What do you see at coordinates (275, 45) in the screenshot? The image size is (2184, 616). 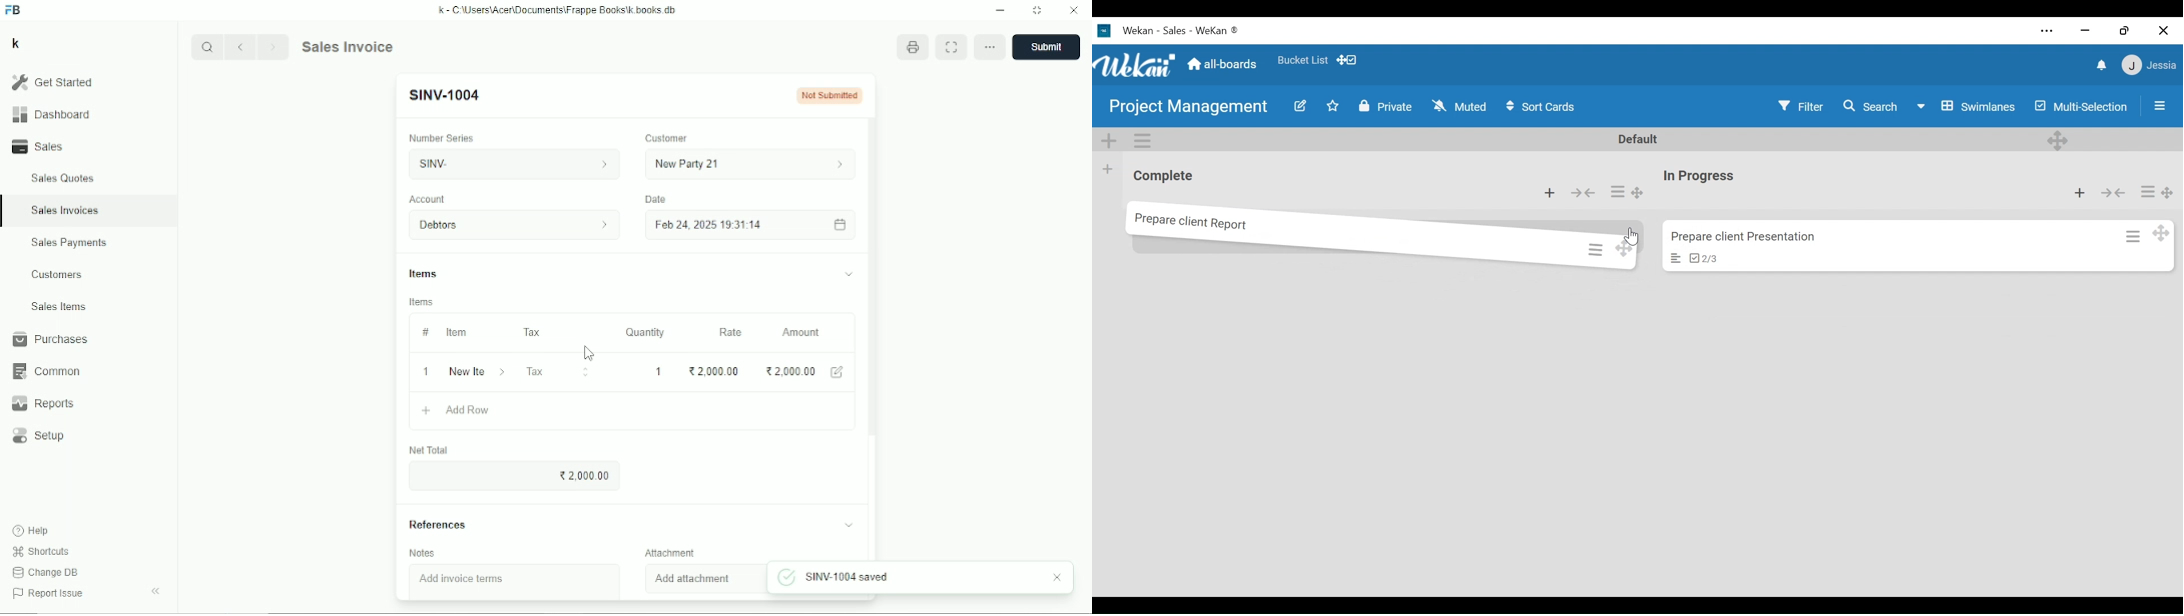 I see `Forward` at bounding box center [275, 45].